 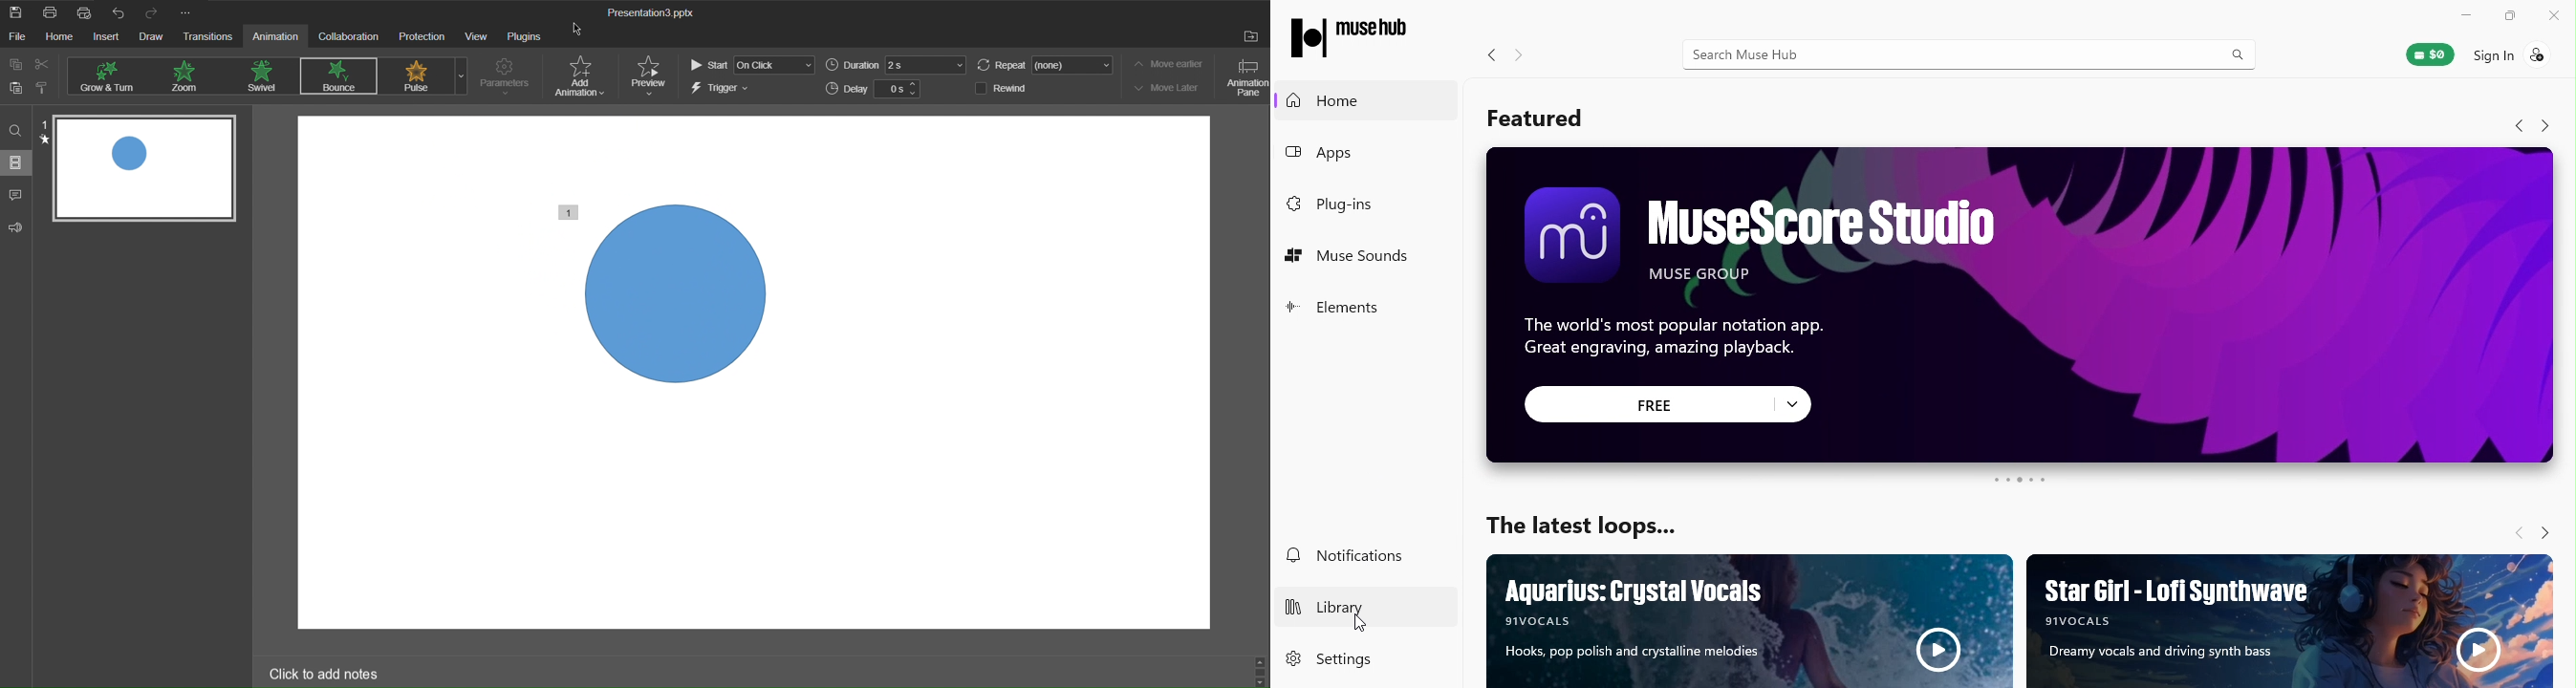 What do you see at coordinates (1074, 64) in the screenshot?
I see ` (none)` at bounding box center [1074, 64].